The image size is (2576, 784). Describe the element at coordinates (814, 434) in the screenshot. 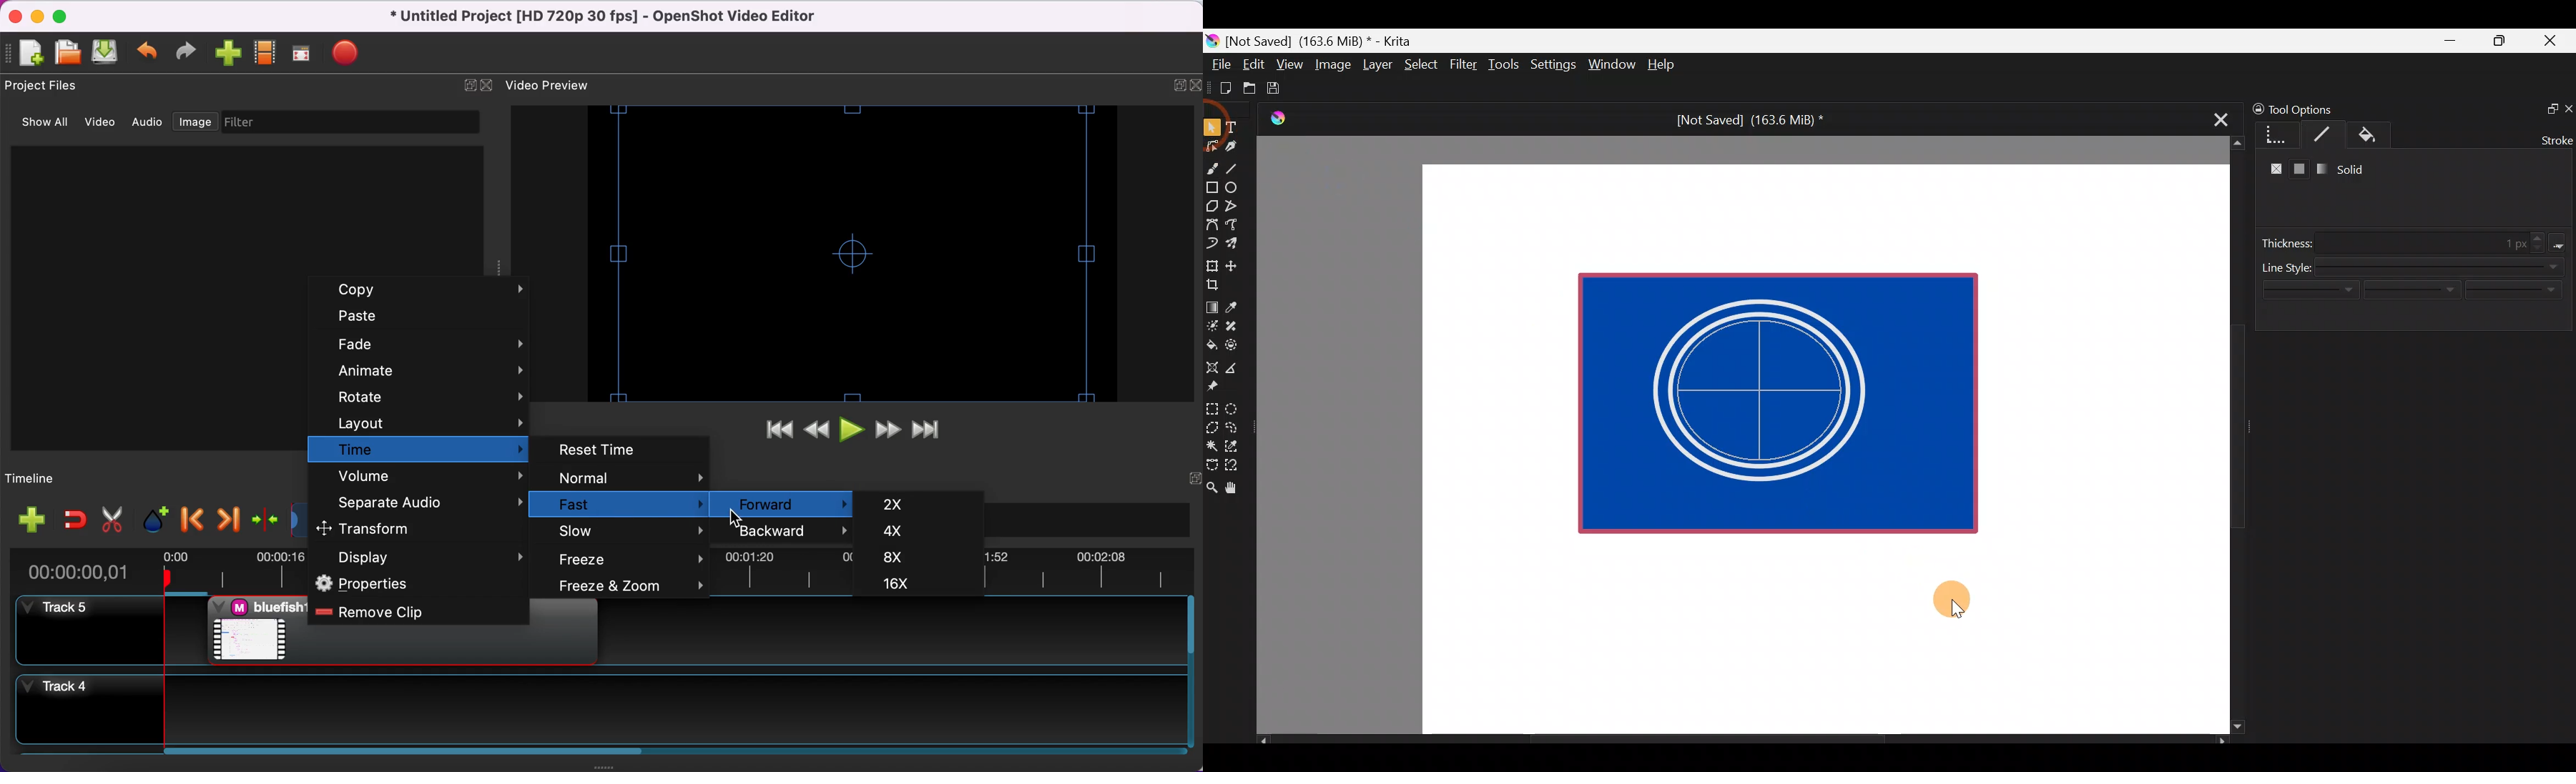

I see `rewind` at that location.